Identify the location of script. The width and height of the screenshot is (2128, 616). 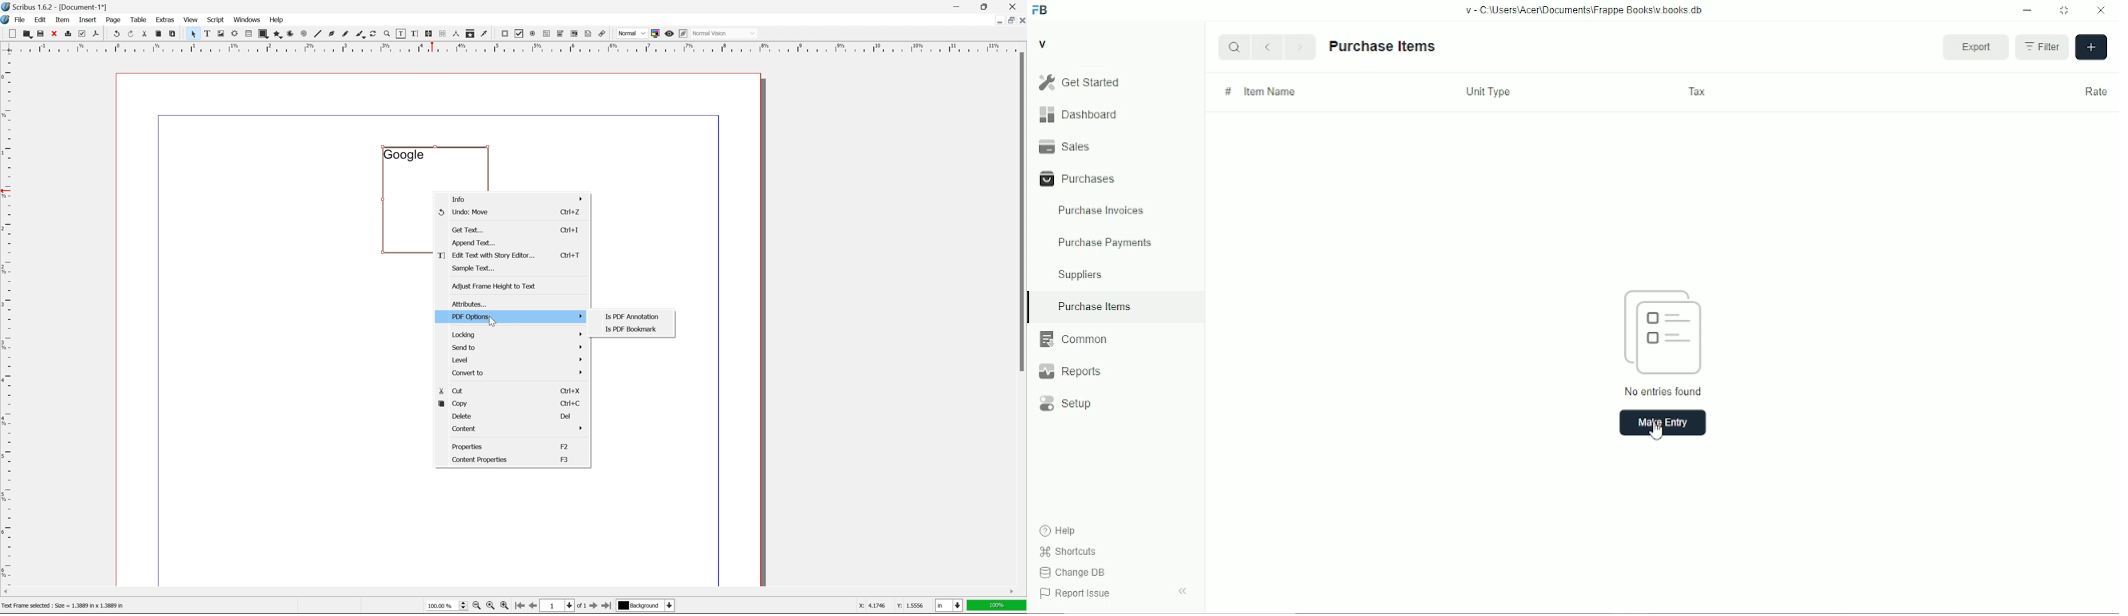
(216, 20).